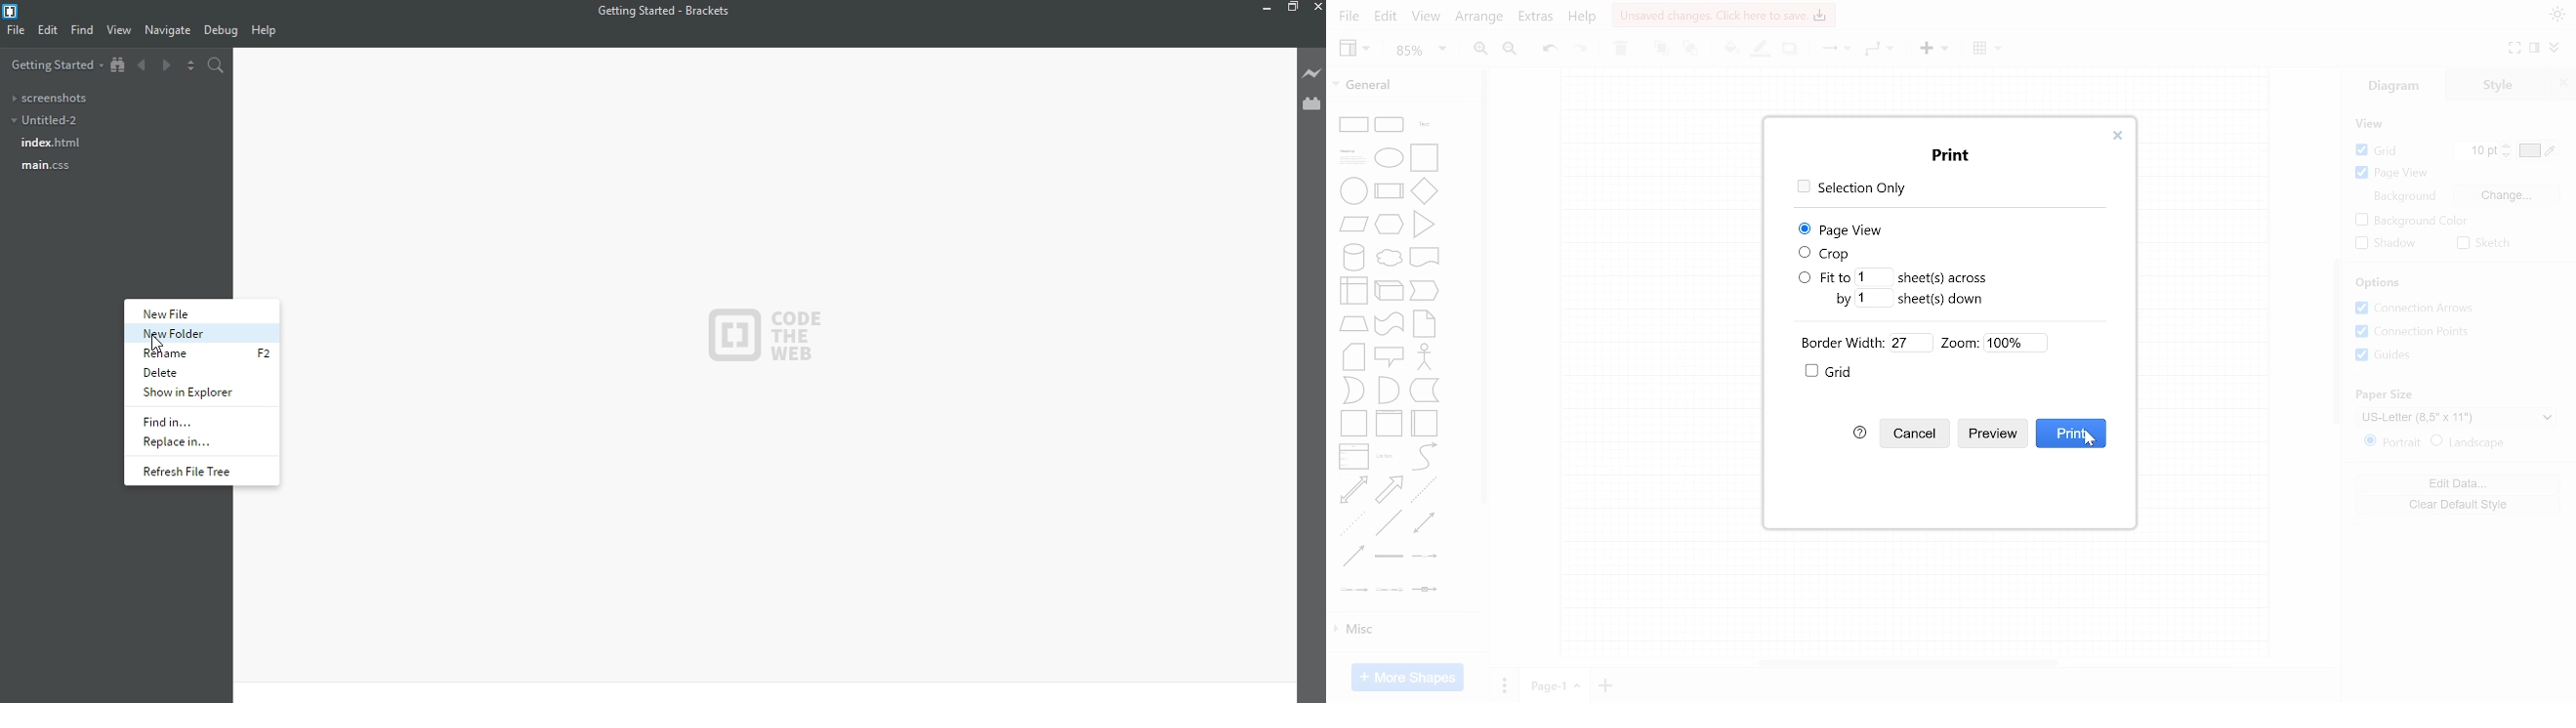 This screenshot has height=728, width=2576. What do you see at coordinates (1353, 258) in the screenshot?
I see `Cylinder` at bounding box center [1353, 258].